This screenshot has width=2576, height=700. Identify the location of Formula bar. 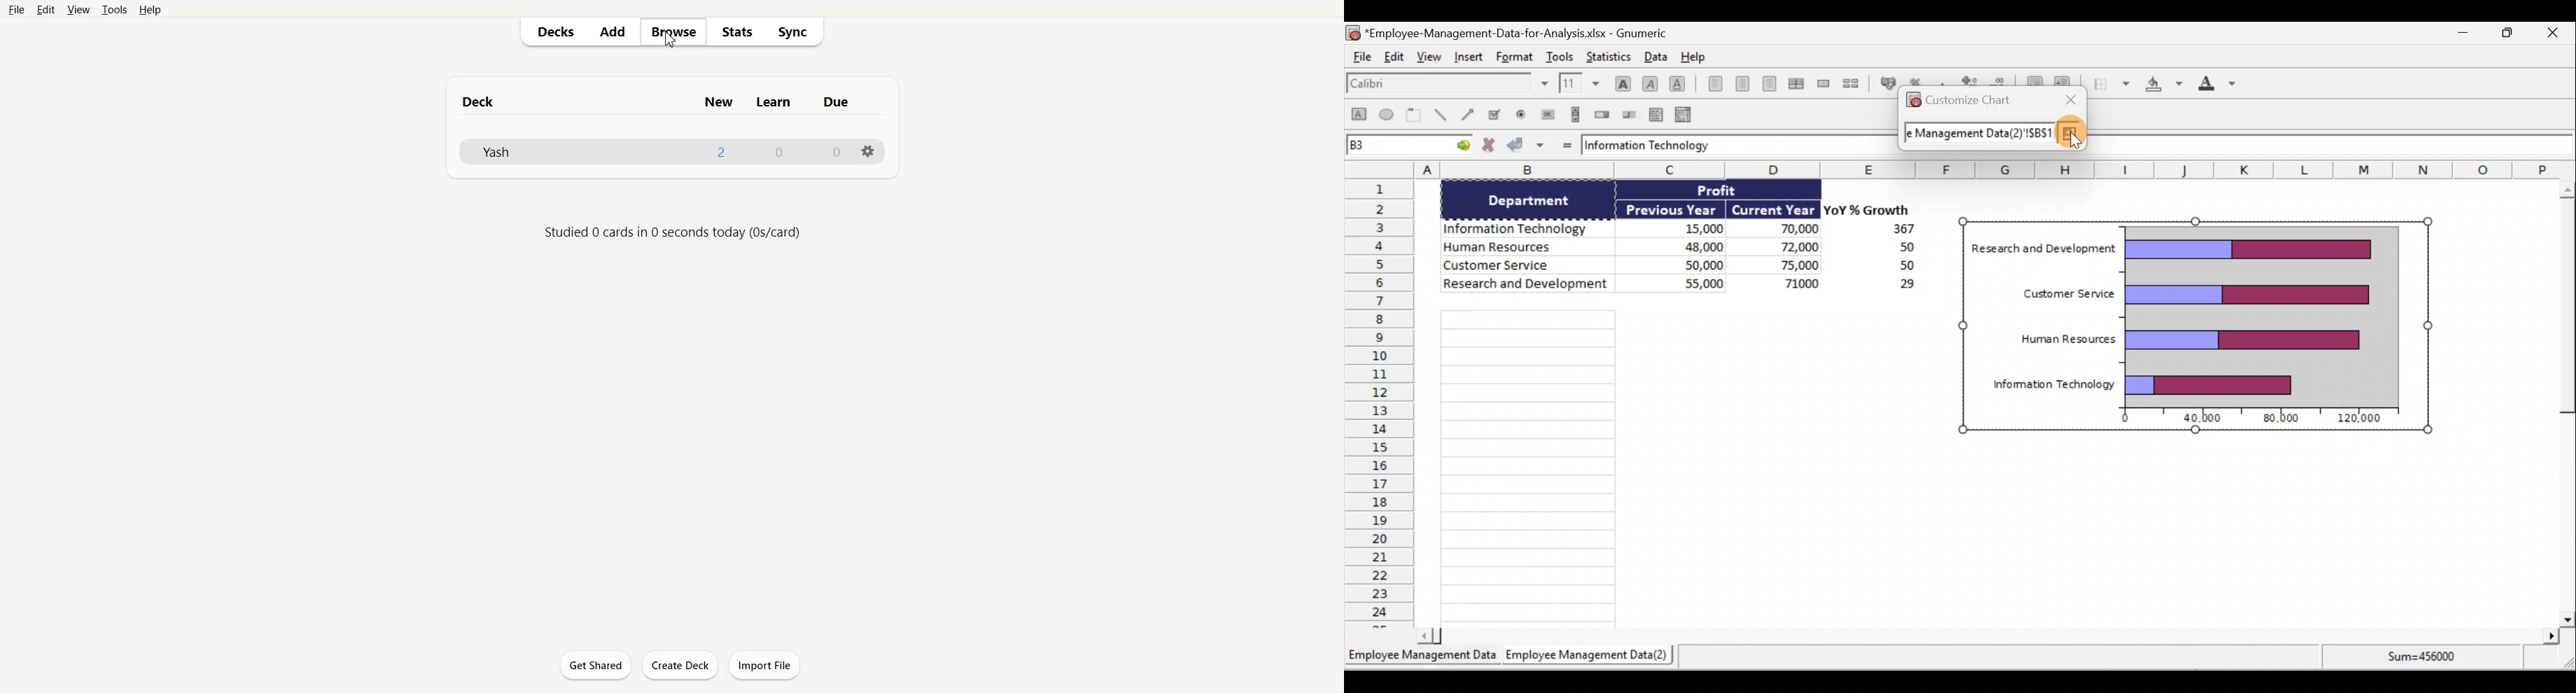
(2333, 146).